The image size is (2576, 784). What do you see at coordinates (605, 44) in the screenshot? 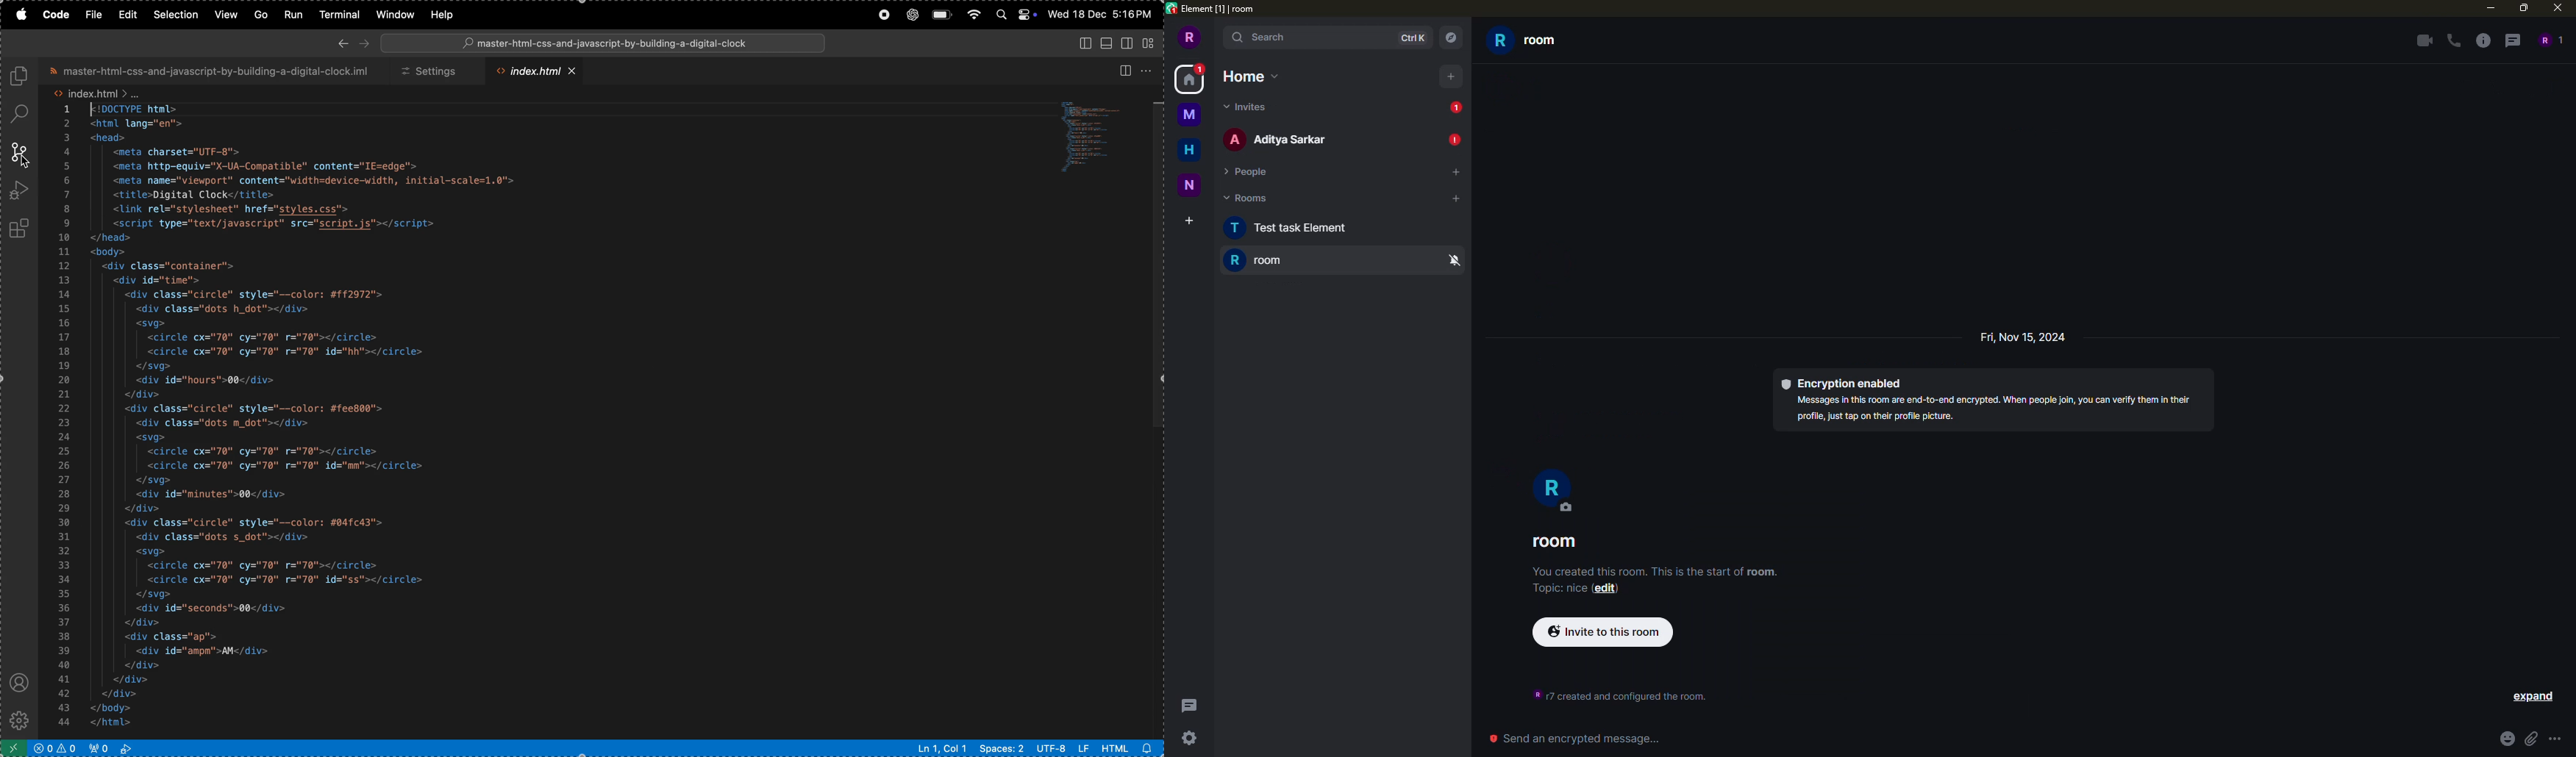
I see `\aster-html-css-and-javascript-by-building-a-digital-clock` at bounding box center [605, 44].